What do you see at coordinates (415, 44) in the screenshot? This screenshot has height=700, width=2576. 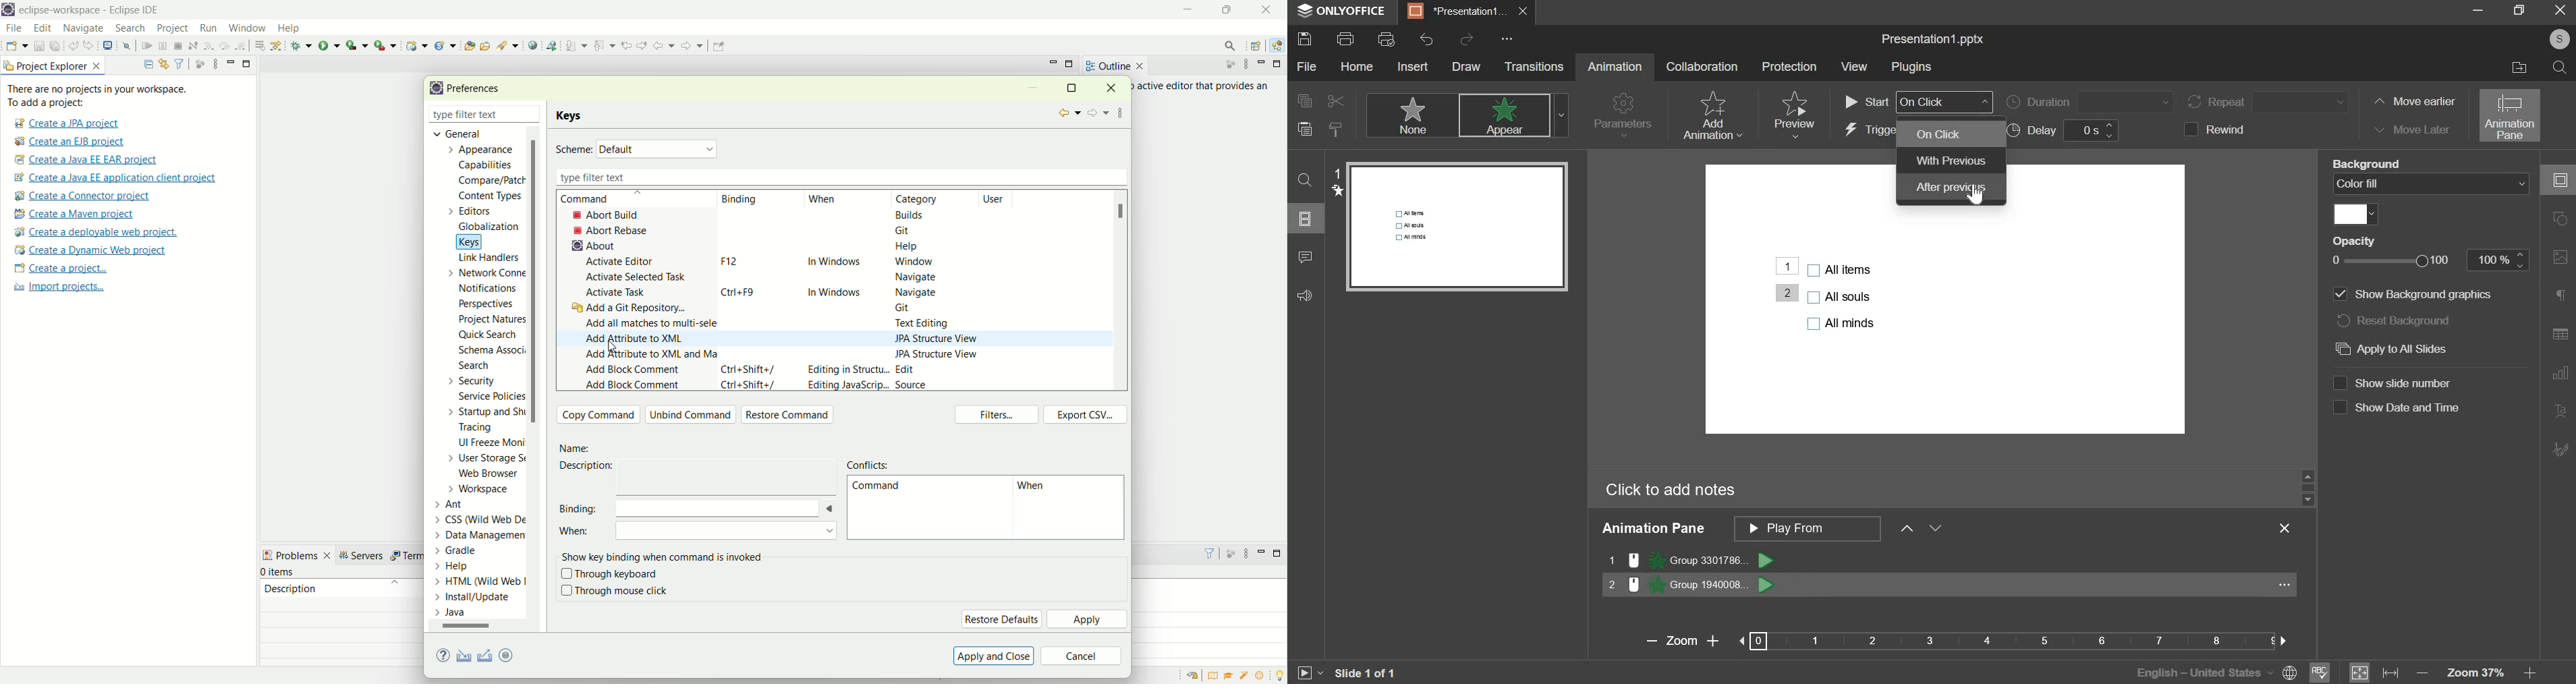 I see `create a dynamic web project` at bounding box center [415, 44].